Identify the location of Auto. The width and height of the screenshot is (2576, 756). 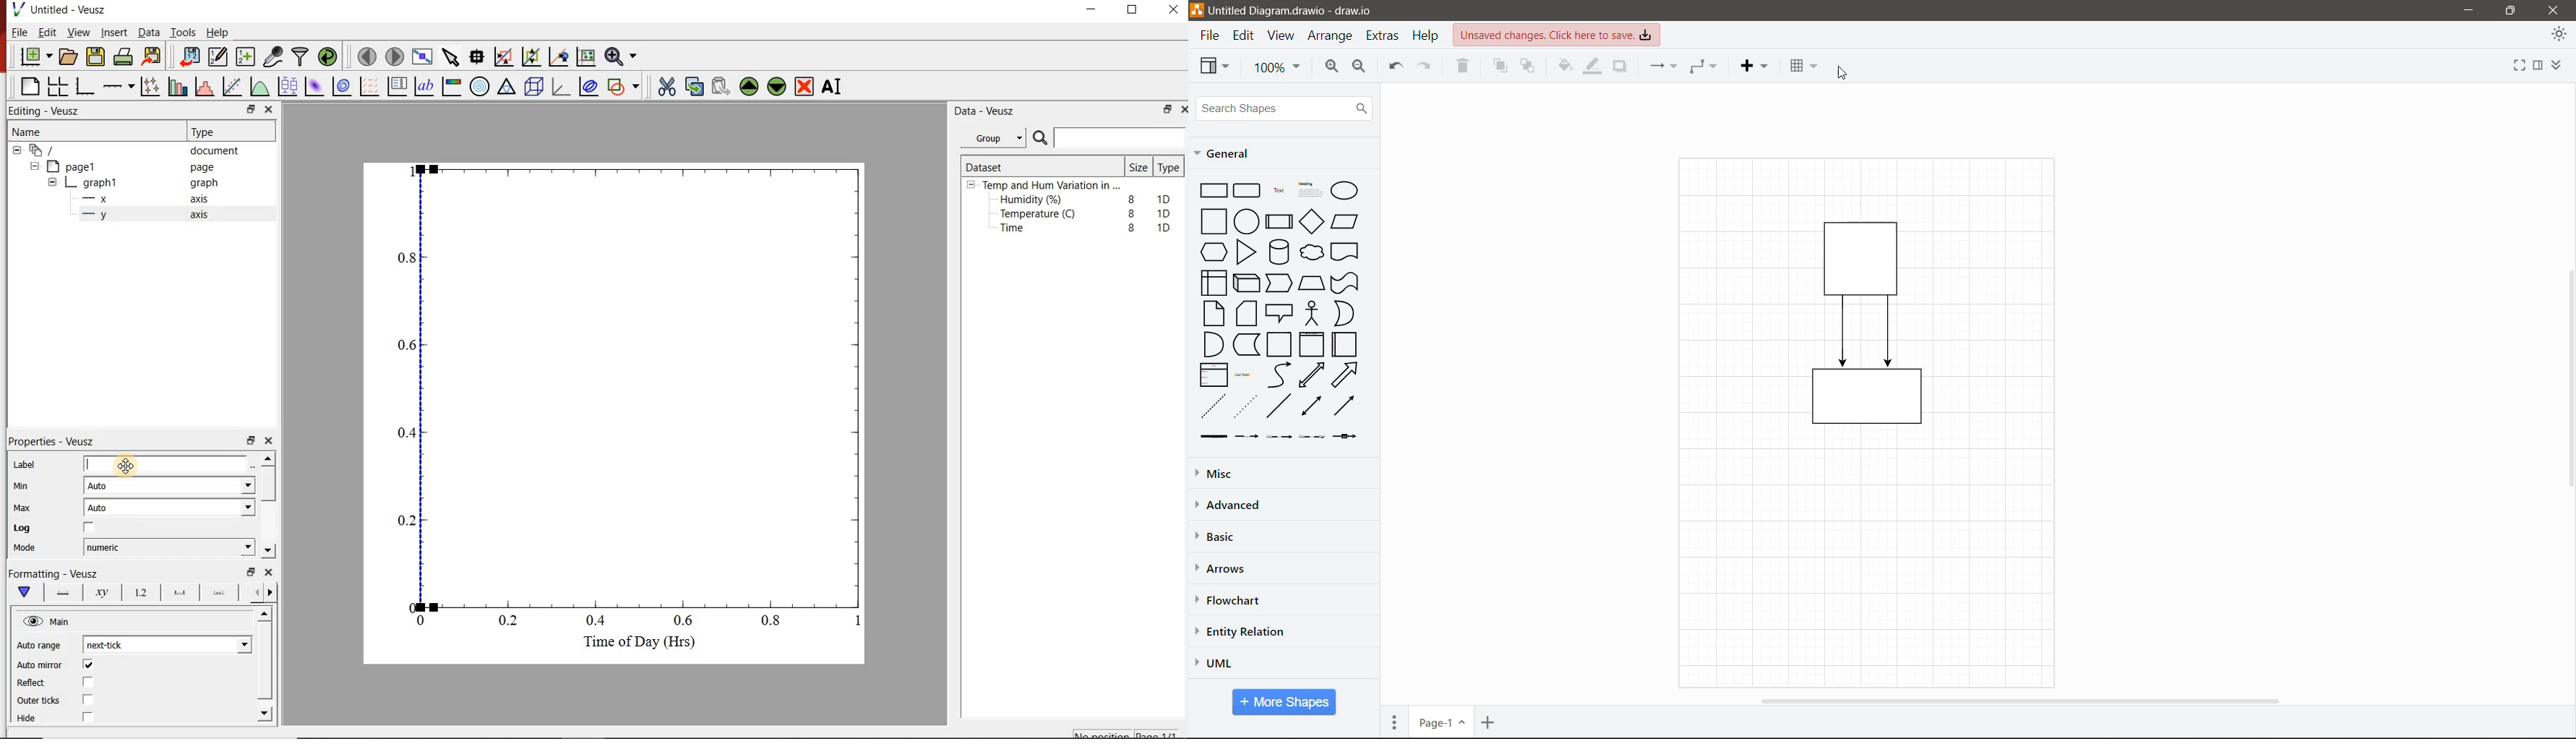
(105, 510).